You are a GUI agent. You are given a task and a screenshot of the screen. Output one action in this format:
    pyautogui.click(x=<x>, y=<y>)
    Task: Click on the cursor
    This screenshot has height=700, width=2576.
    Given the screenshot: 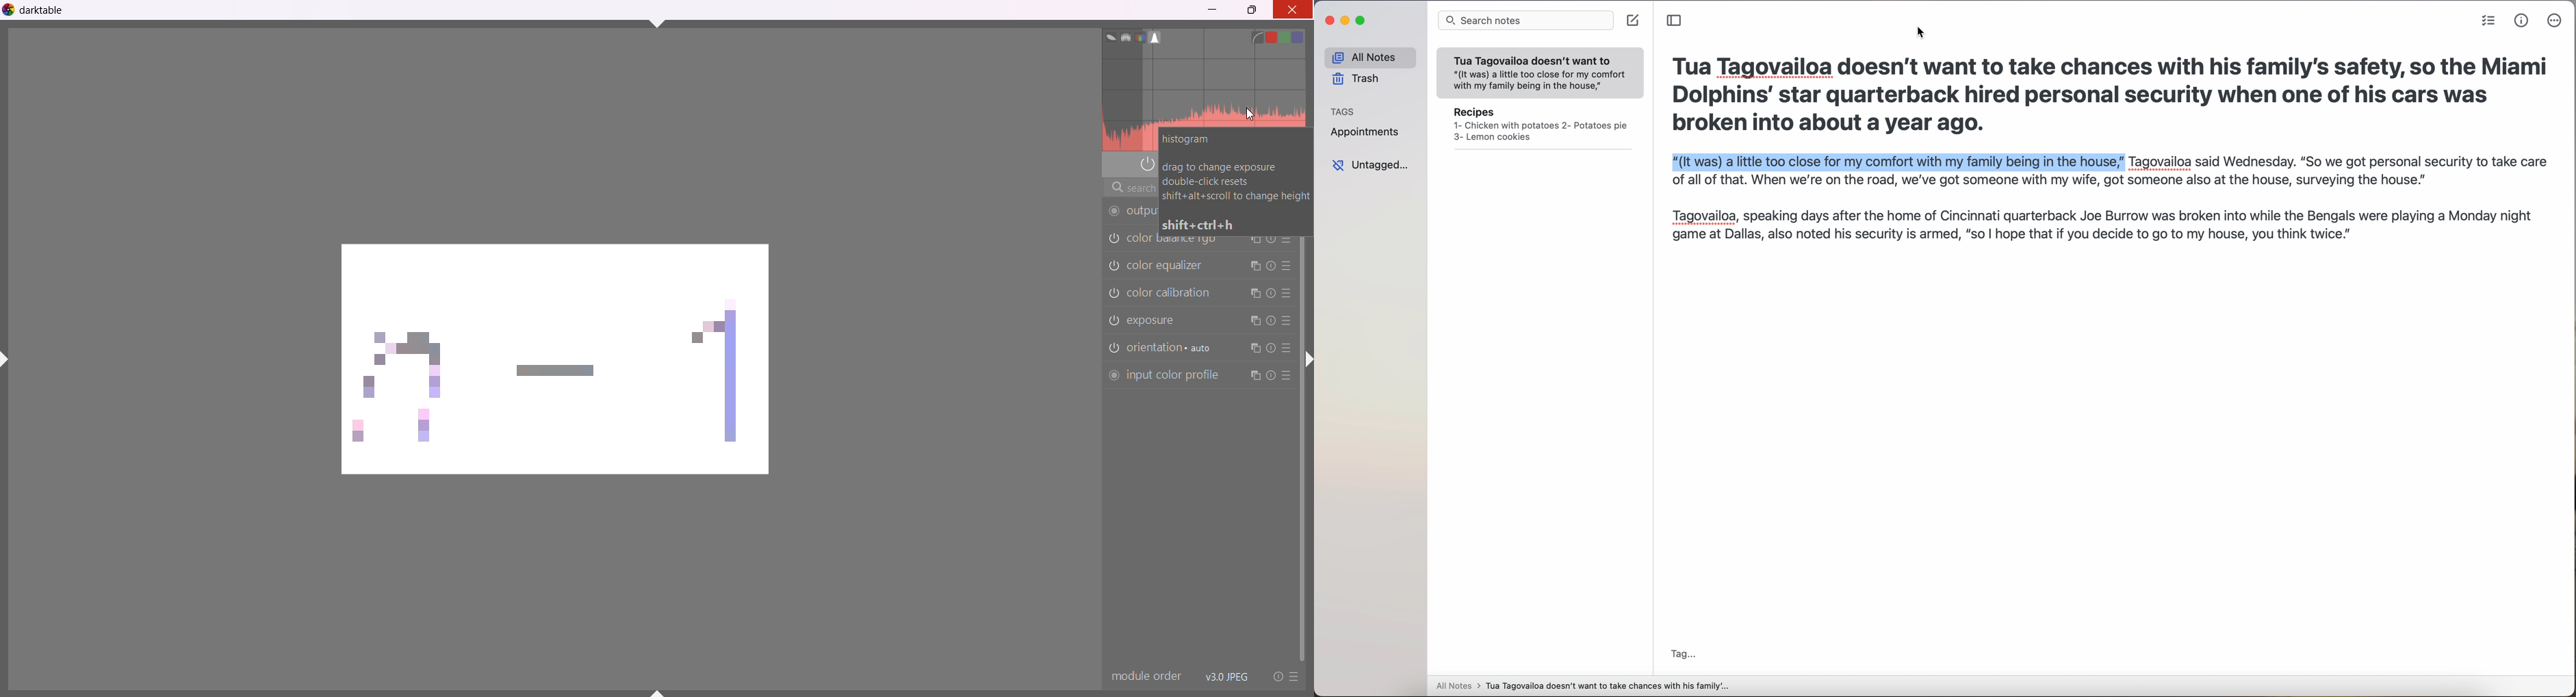 What is the action you would take?
    pyautogui.click(x=1917, y=32)
    